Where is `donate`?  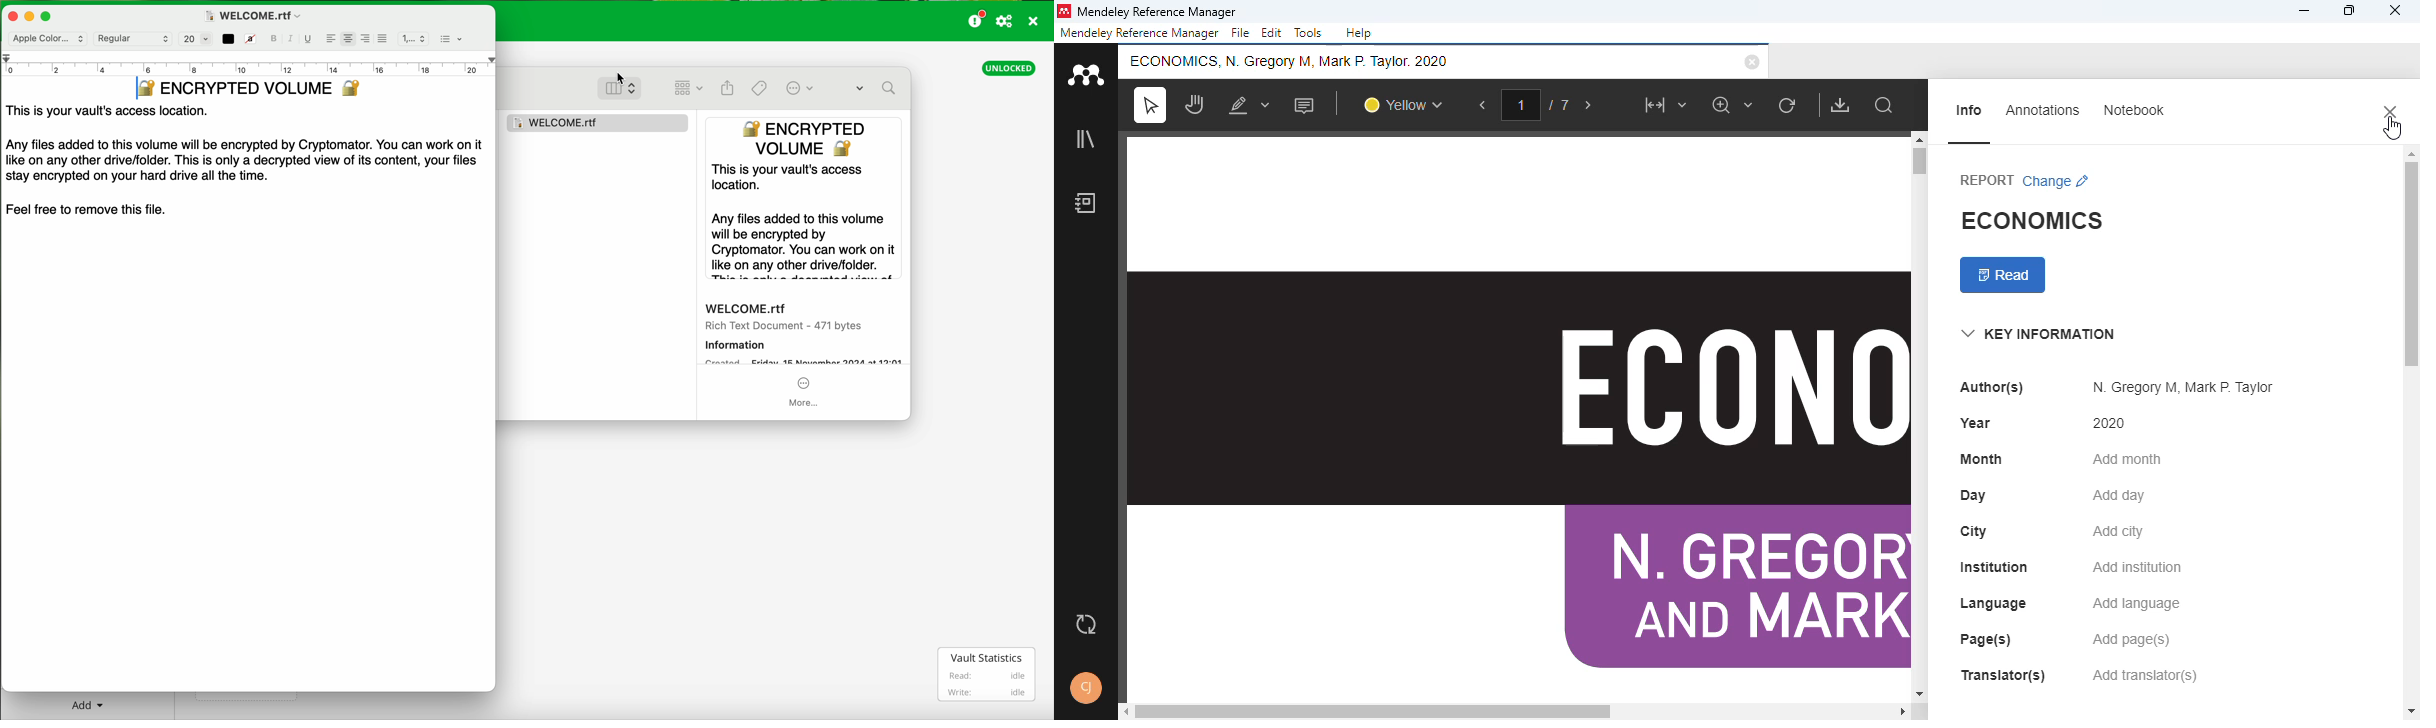
donate is located at coordinates (977, 19).